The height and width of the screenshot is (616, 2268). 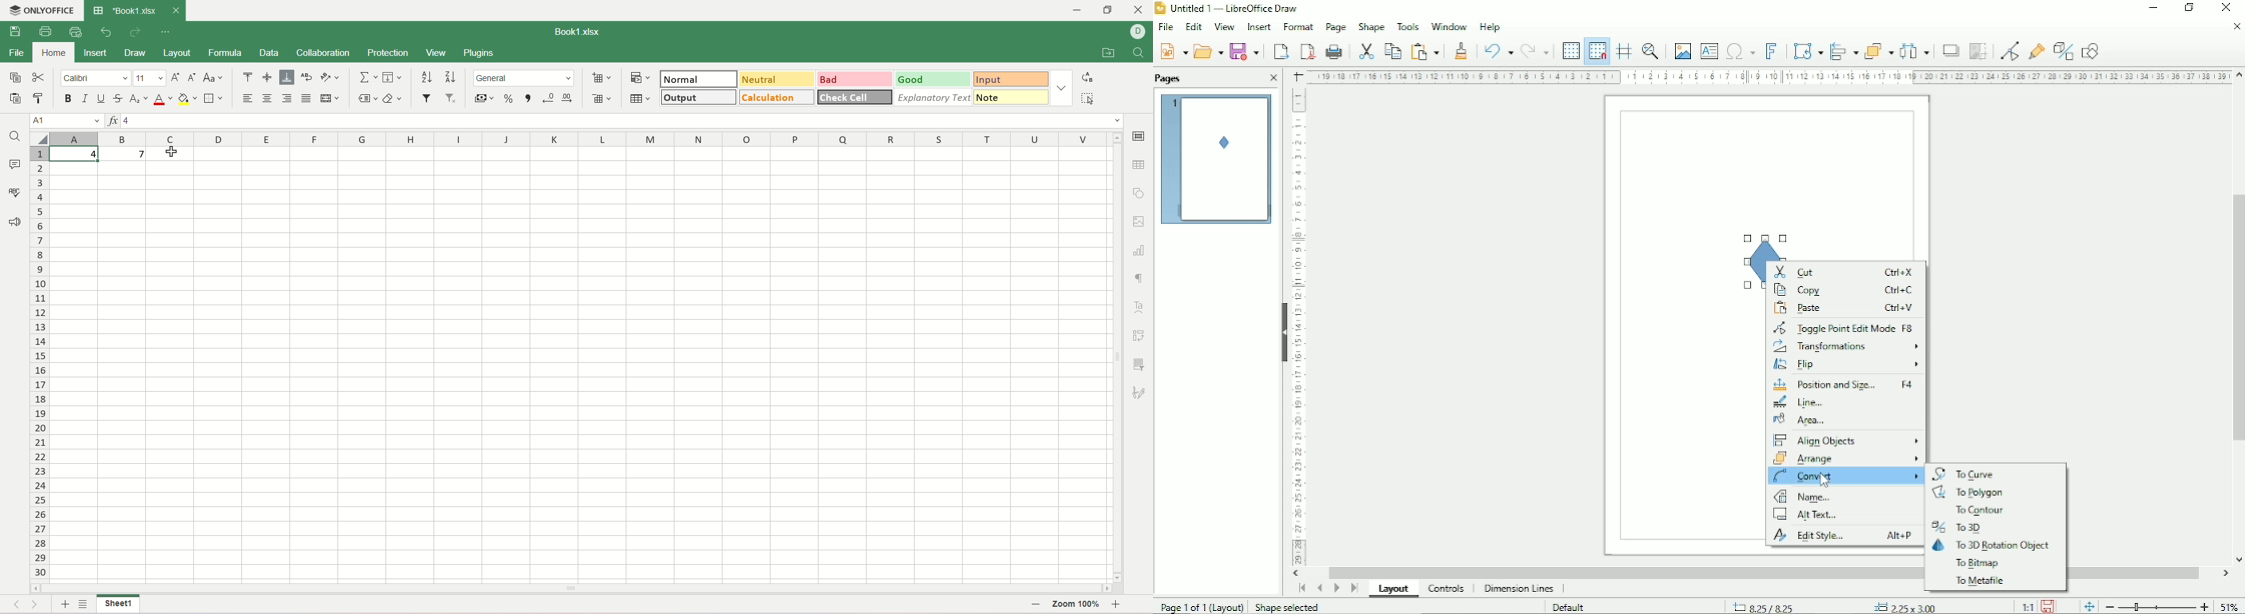 What do you see at coordinates (1208, 50) in the screenshot?
I see `Open` at bounding box center [1208, 50].